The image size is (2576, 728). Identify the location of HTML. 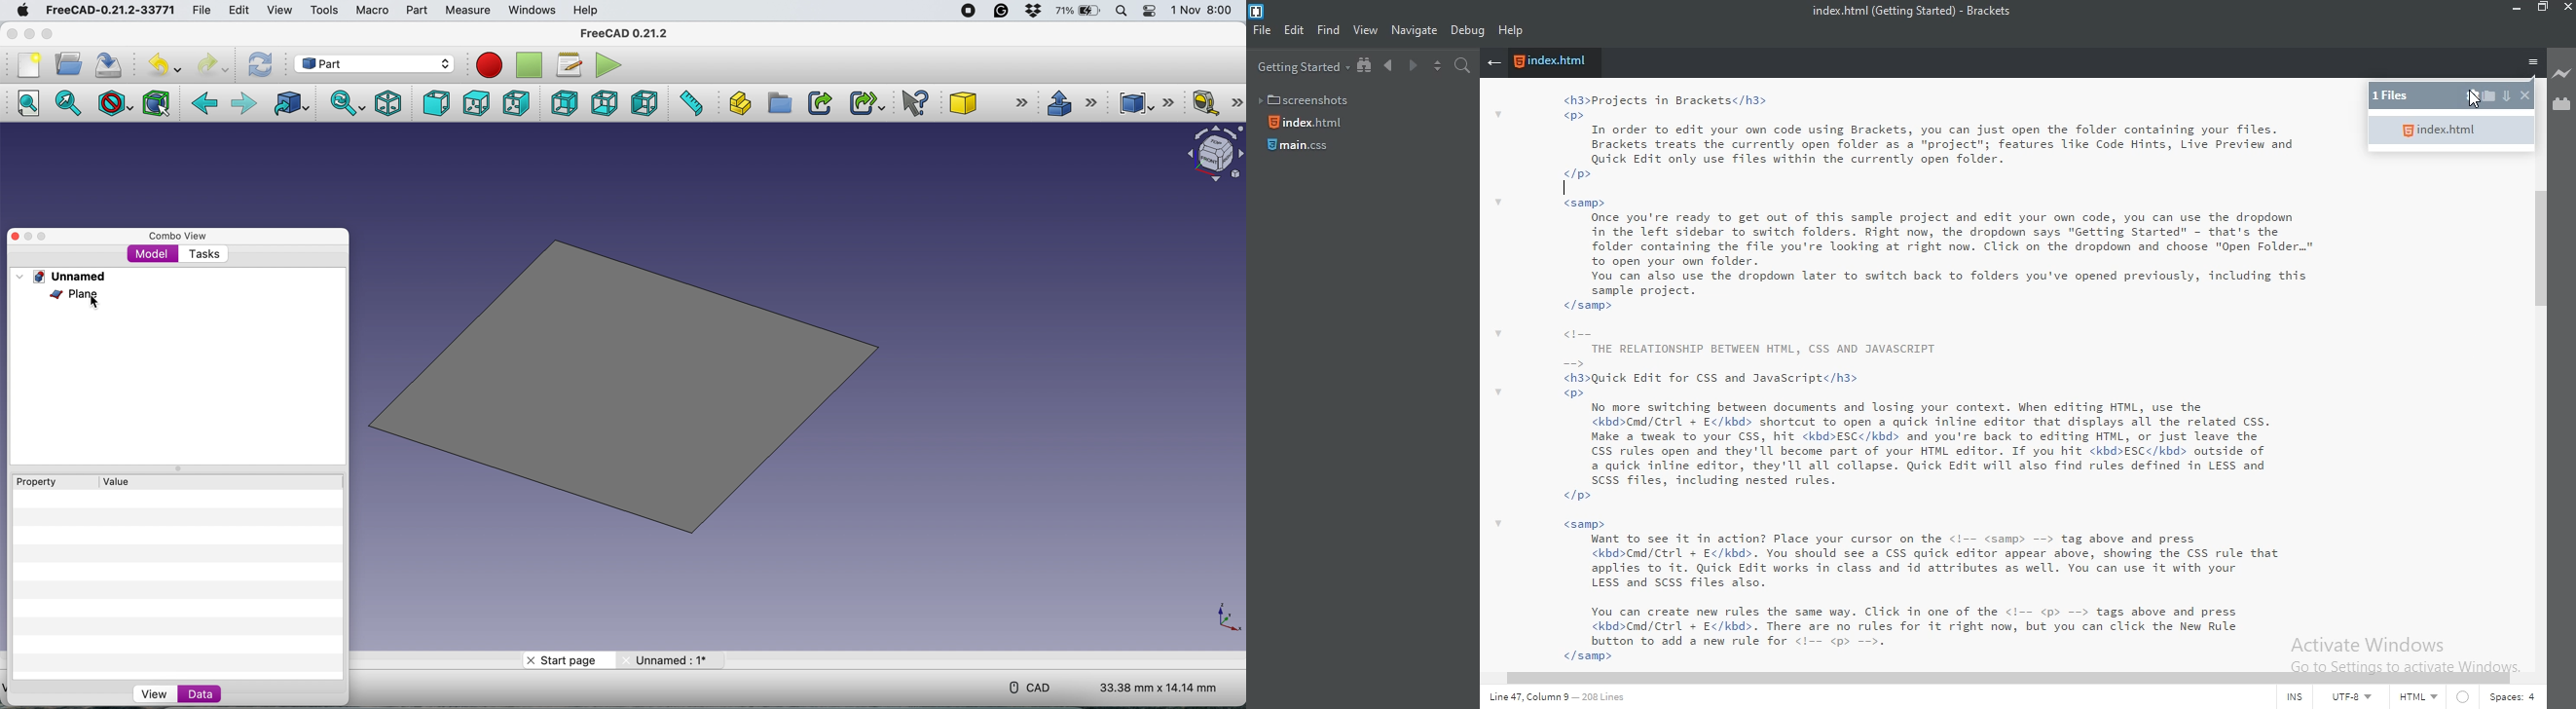
(2417, 699).